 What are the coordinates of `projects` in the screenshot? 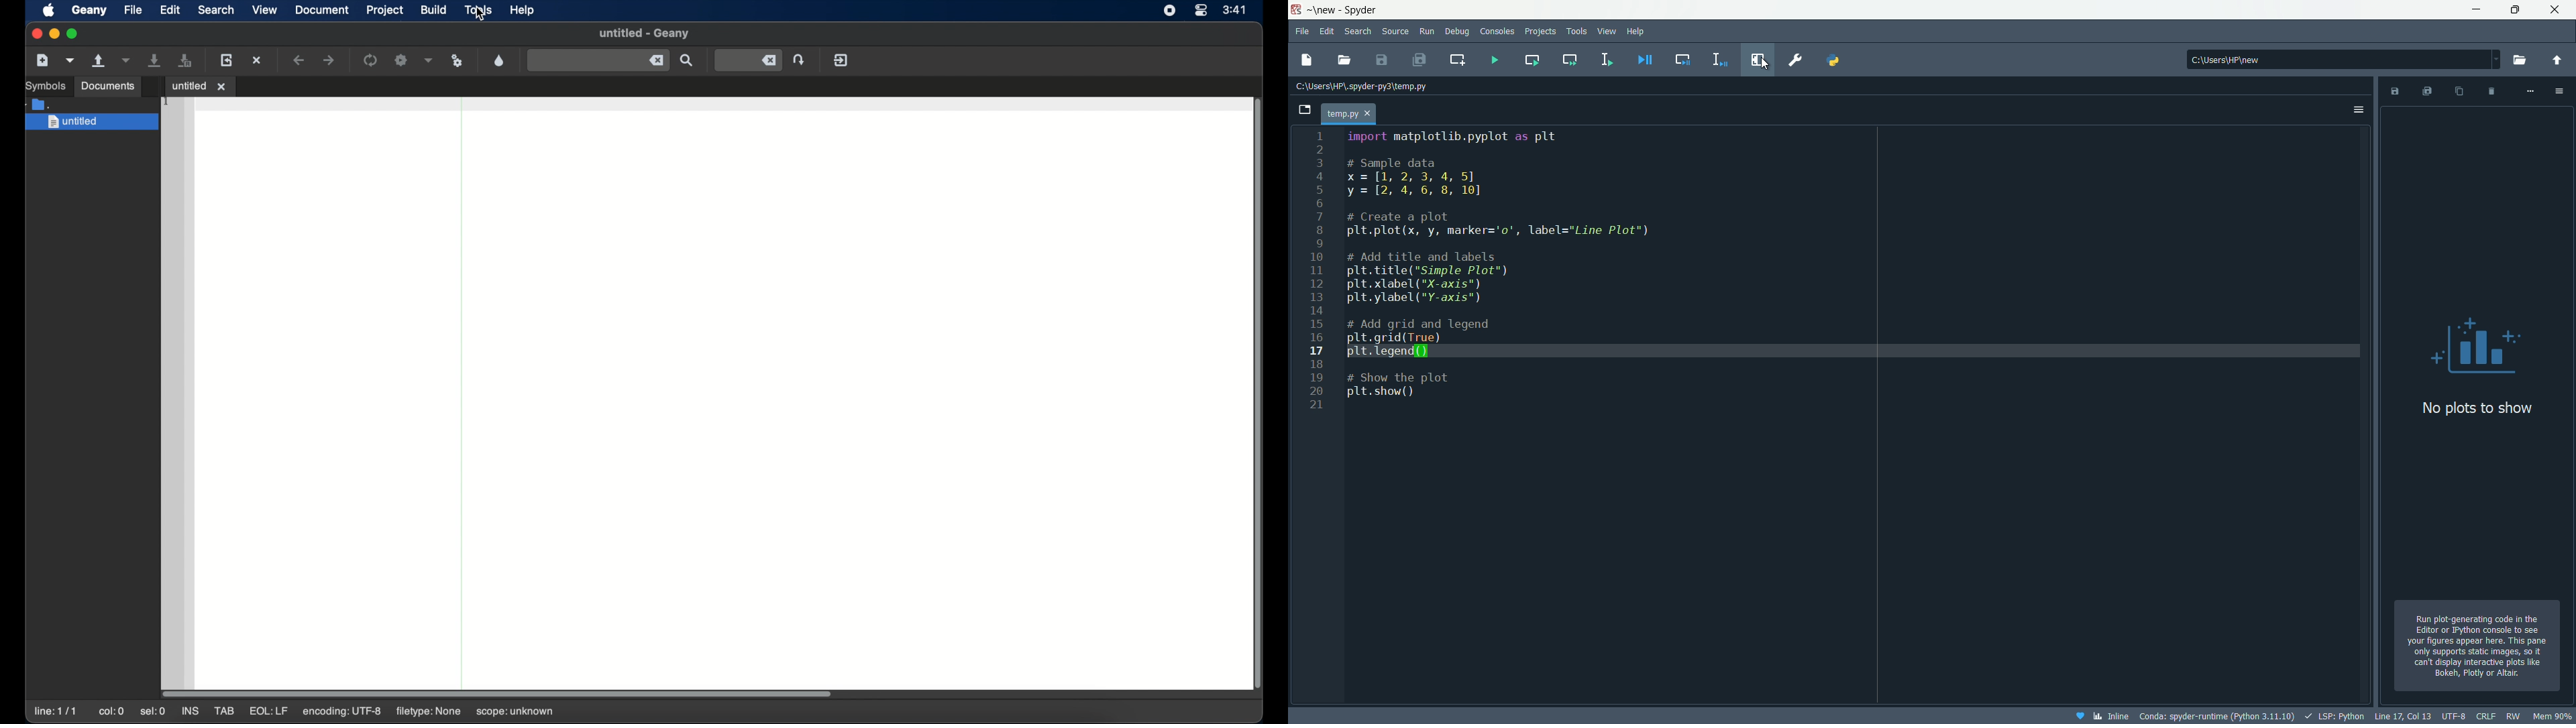 It's located at (1541, 32).